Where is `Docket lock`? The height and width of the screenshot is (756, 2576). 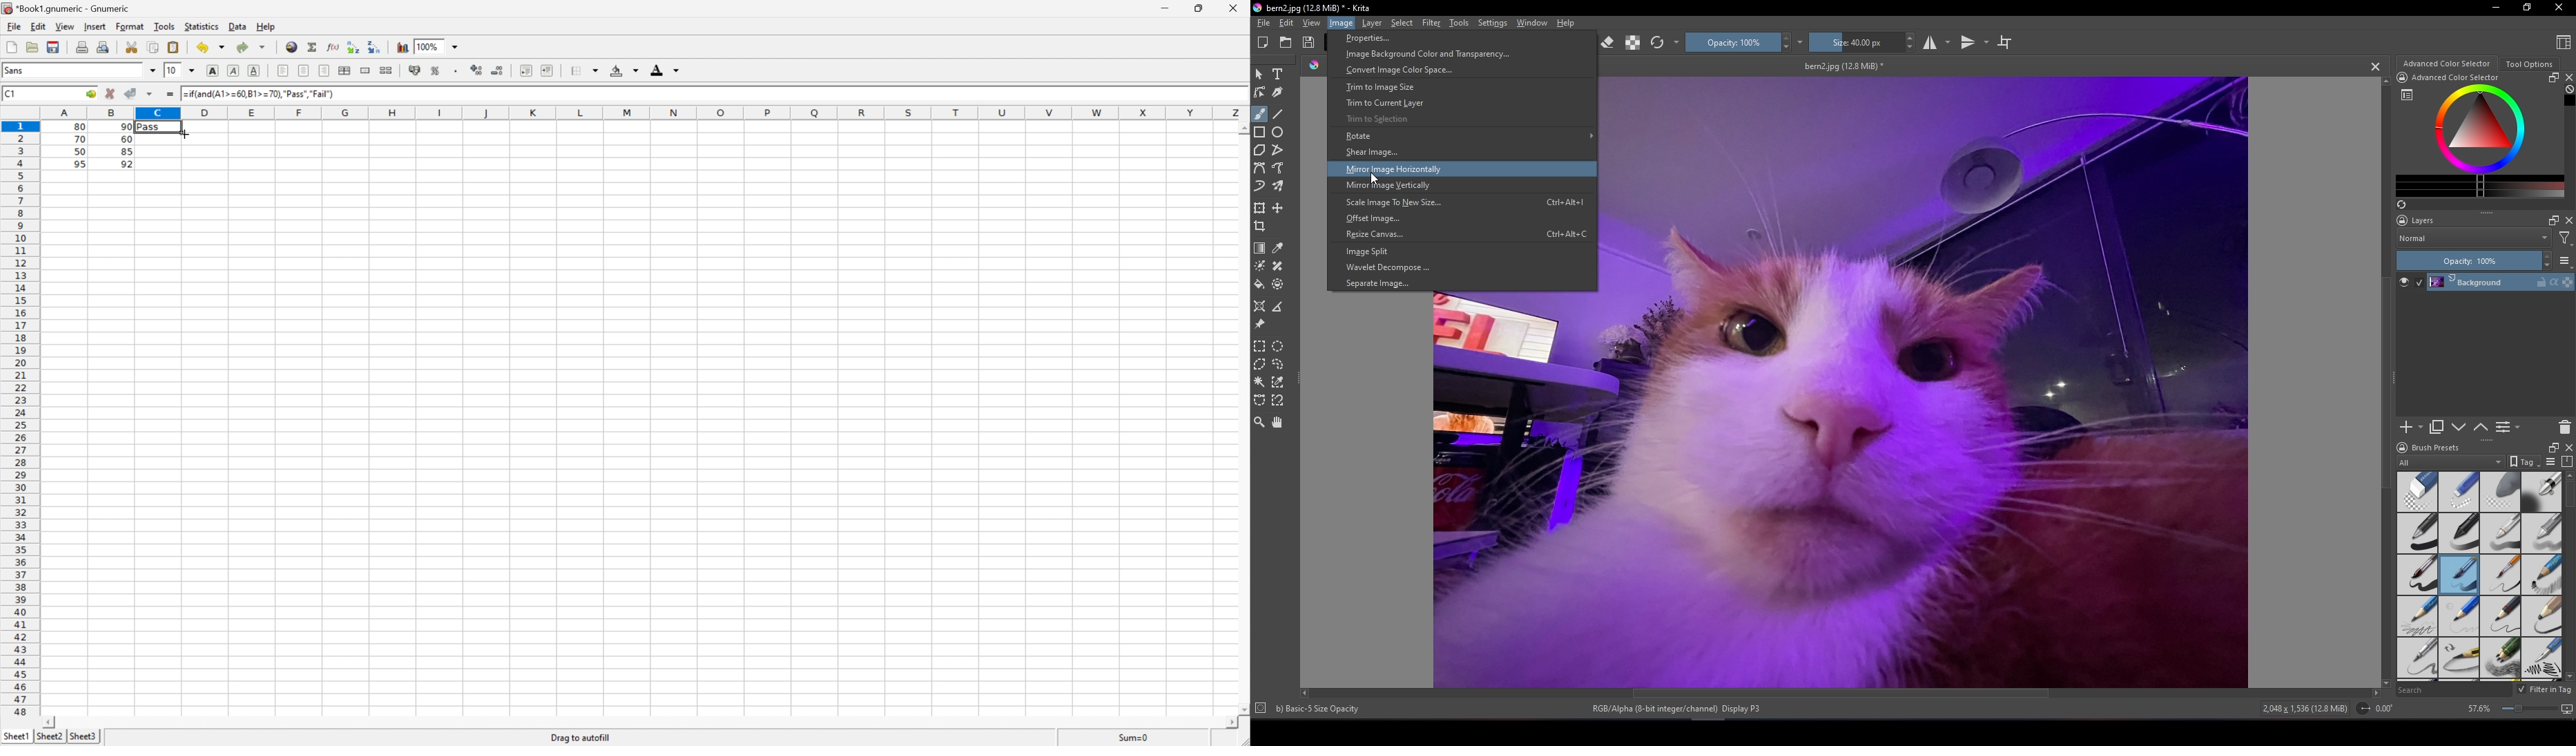 Docket lock is located at coordinates (2403, 220).